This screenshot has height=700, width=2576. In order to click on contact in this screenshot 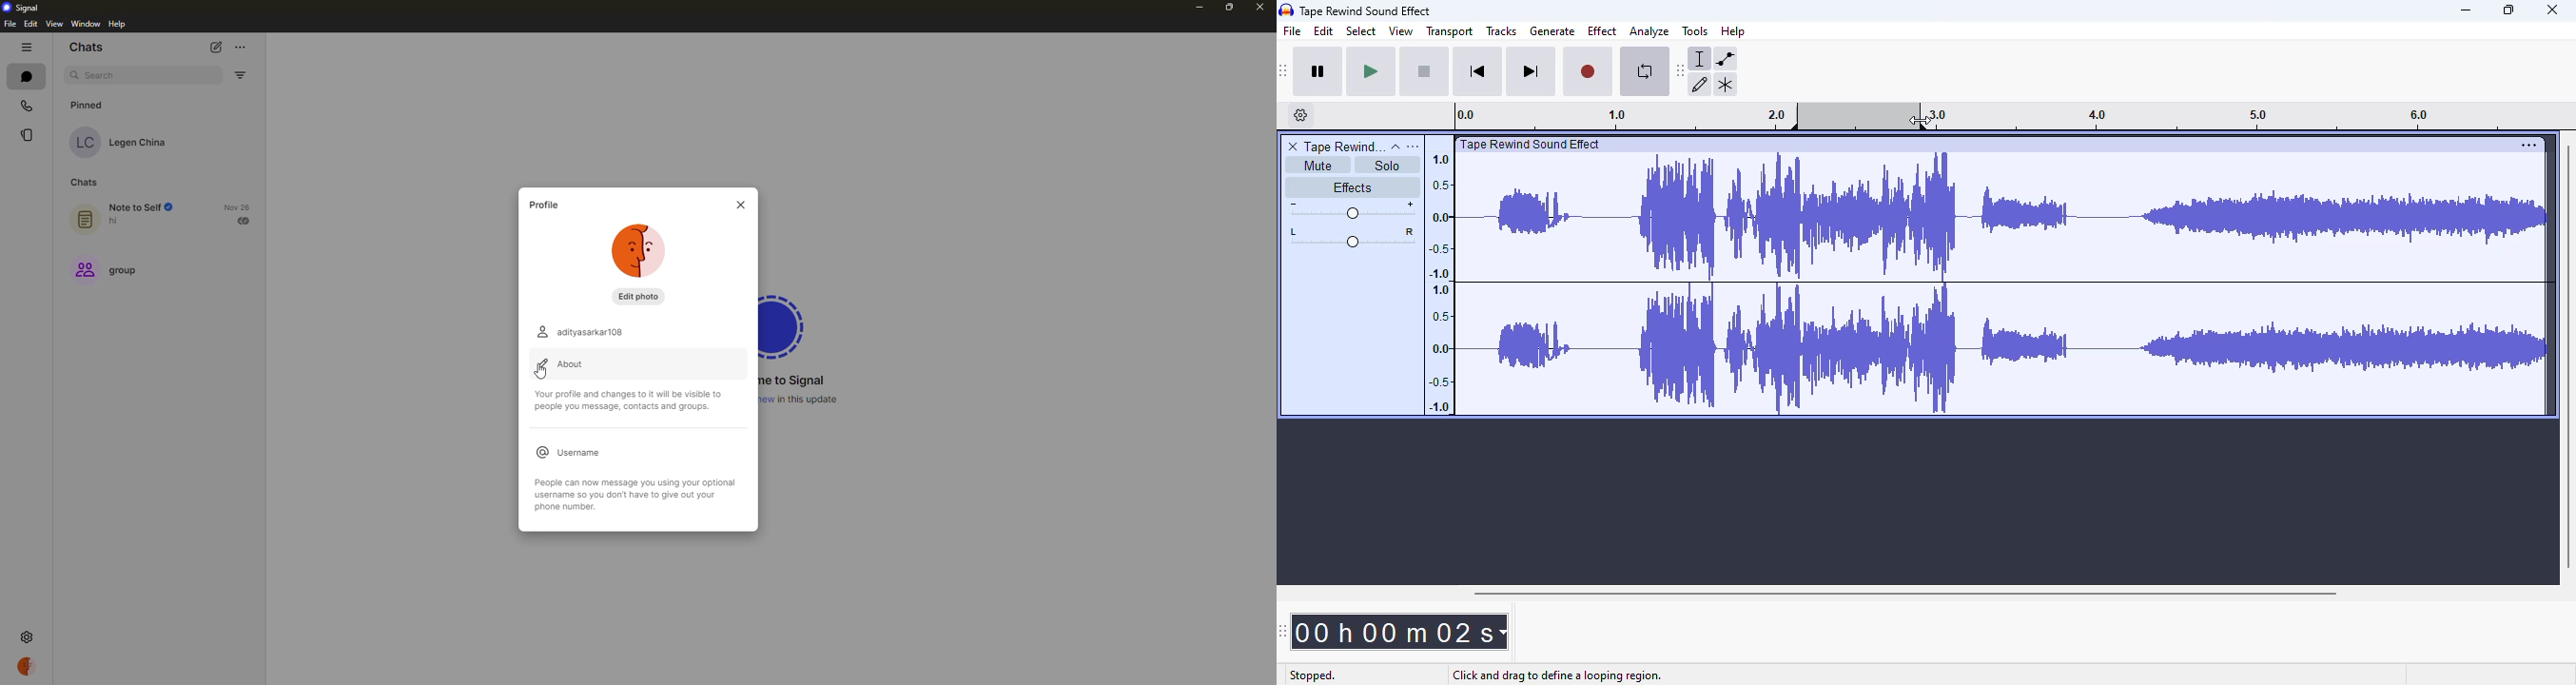, I will do `click(122, 142)`.